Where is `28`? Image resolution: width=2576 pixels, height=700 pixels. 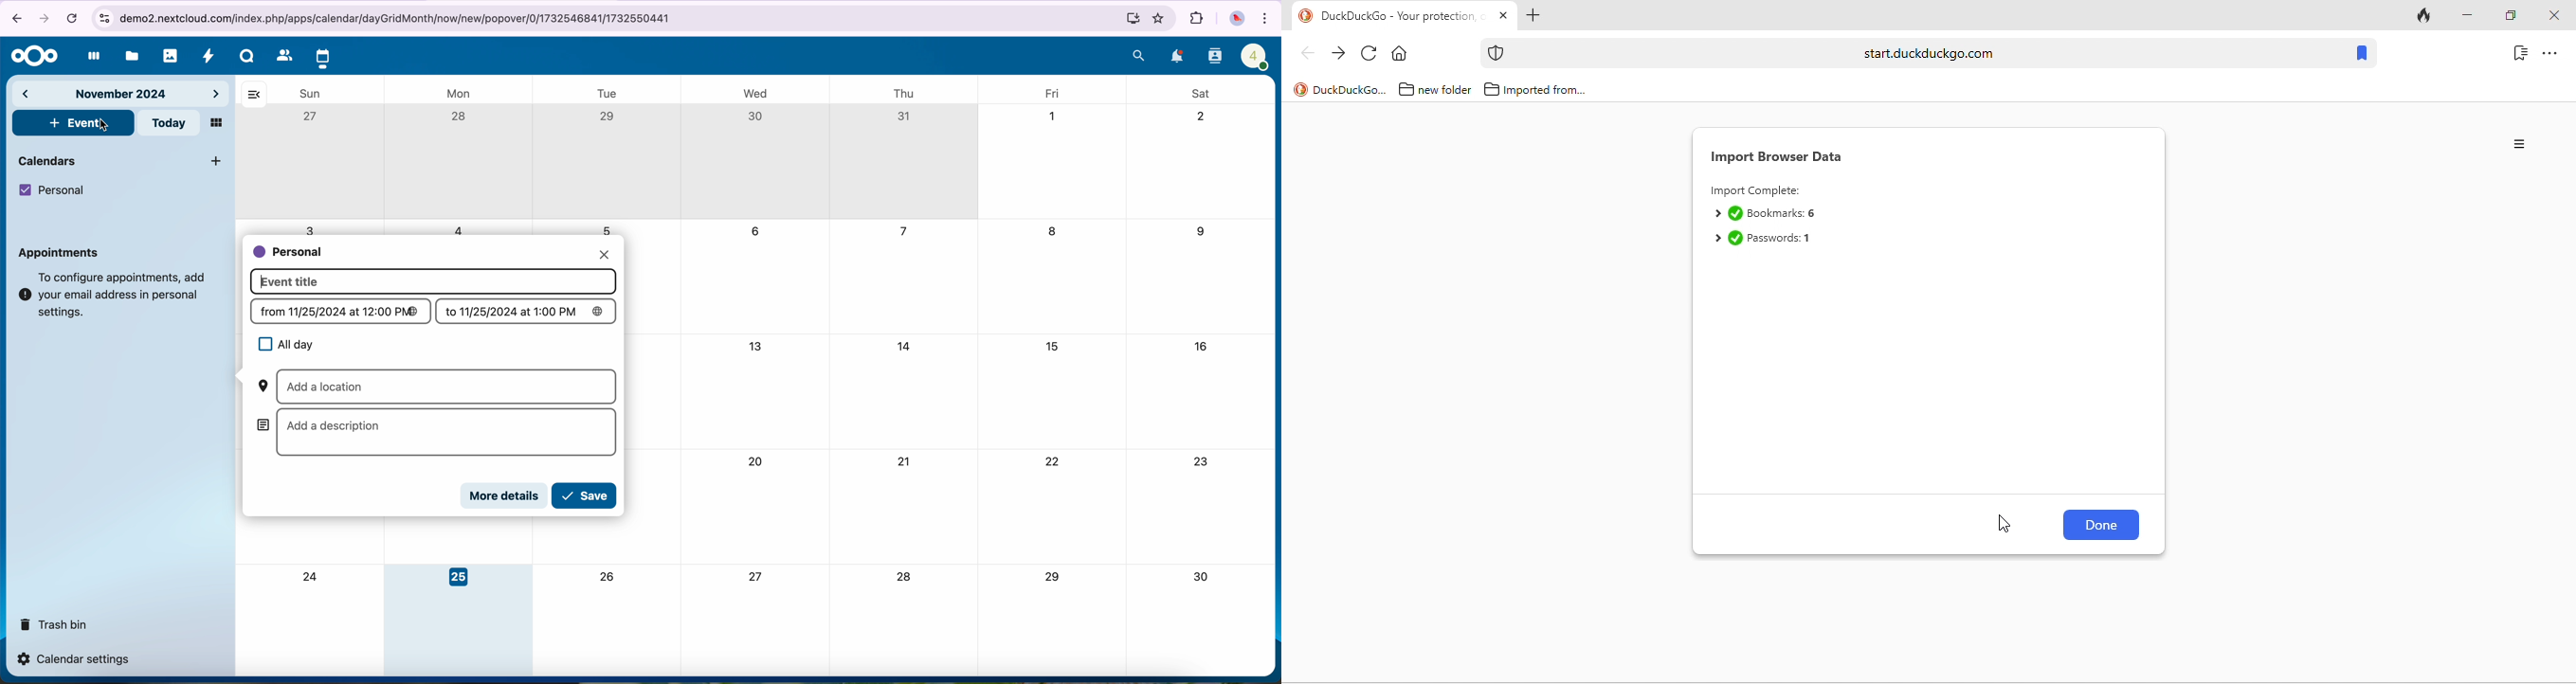 28 is located at coordinates (460, 118).